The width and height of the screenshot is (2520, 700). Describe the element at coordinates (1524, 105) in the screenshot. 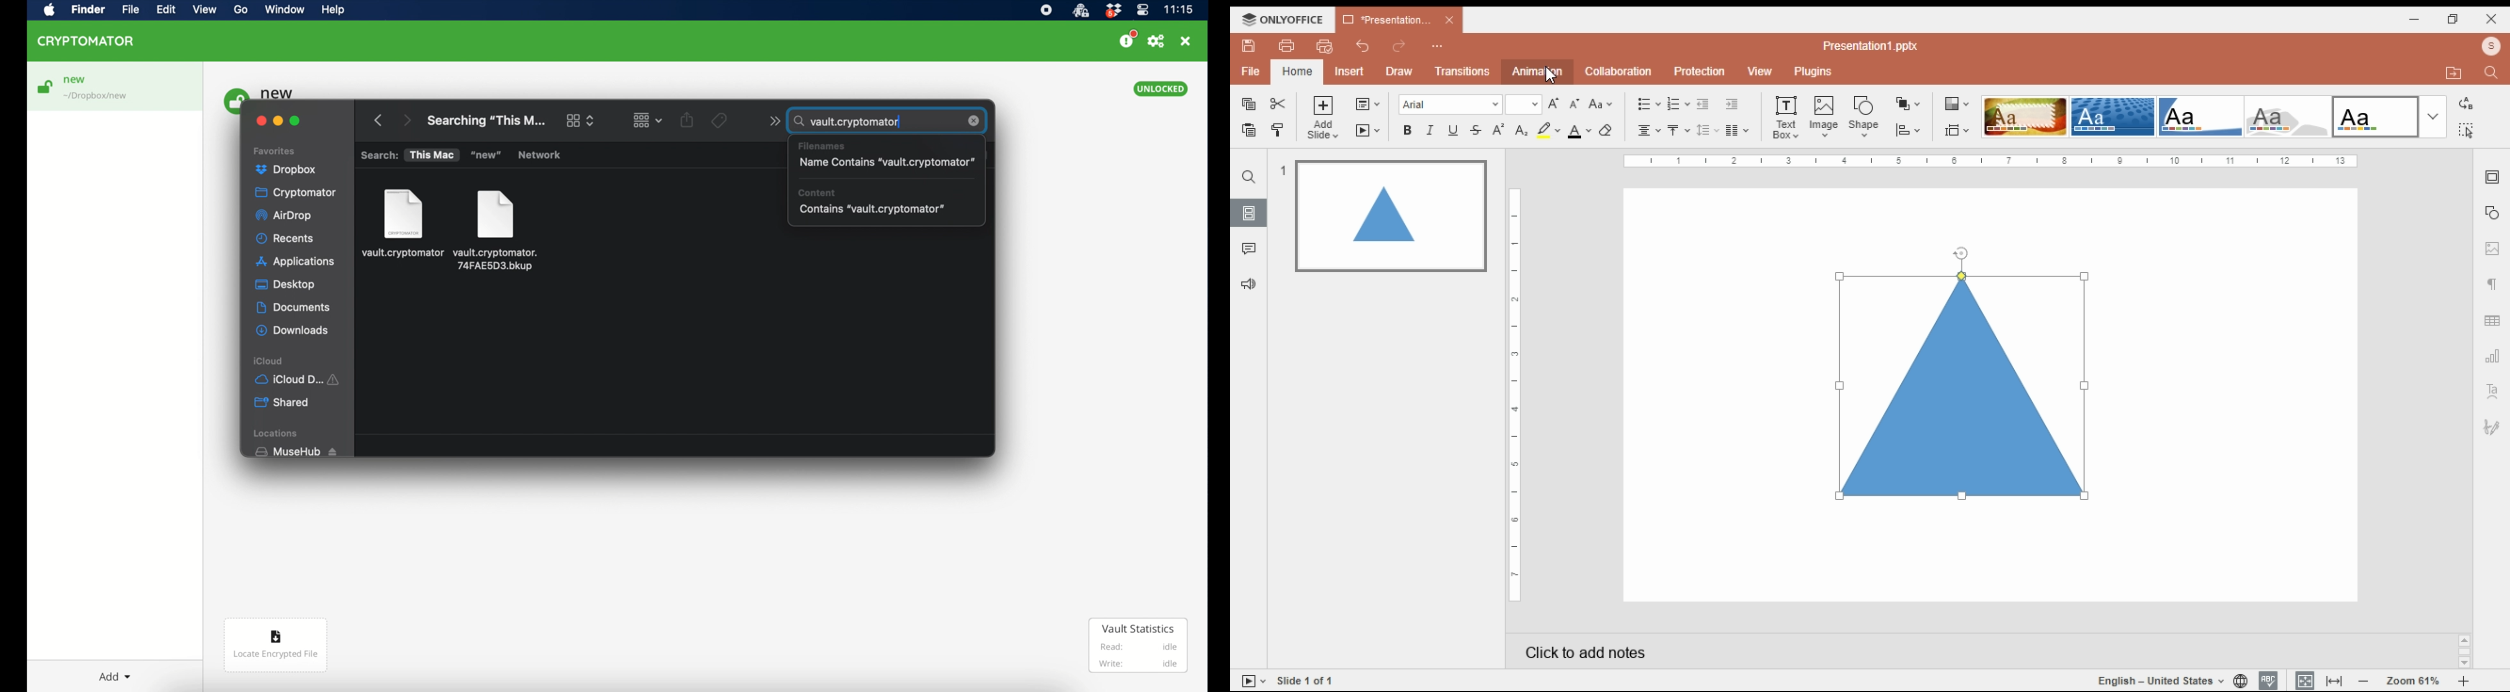

I see `font size` at that location.